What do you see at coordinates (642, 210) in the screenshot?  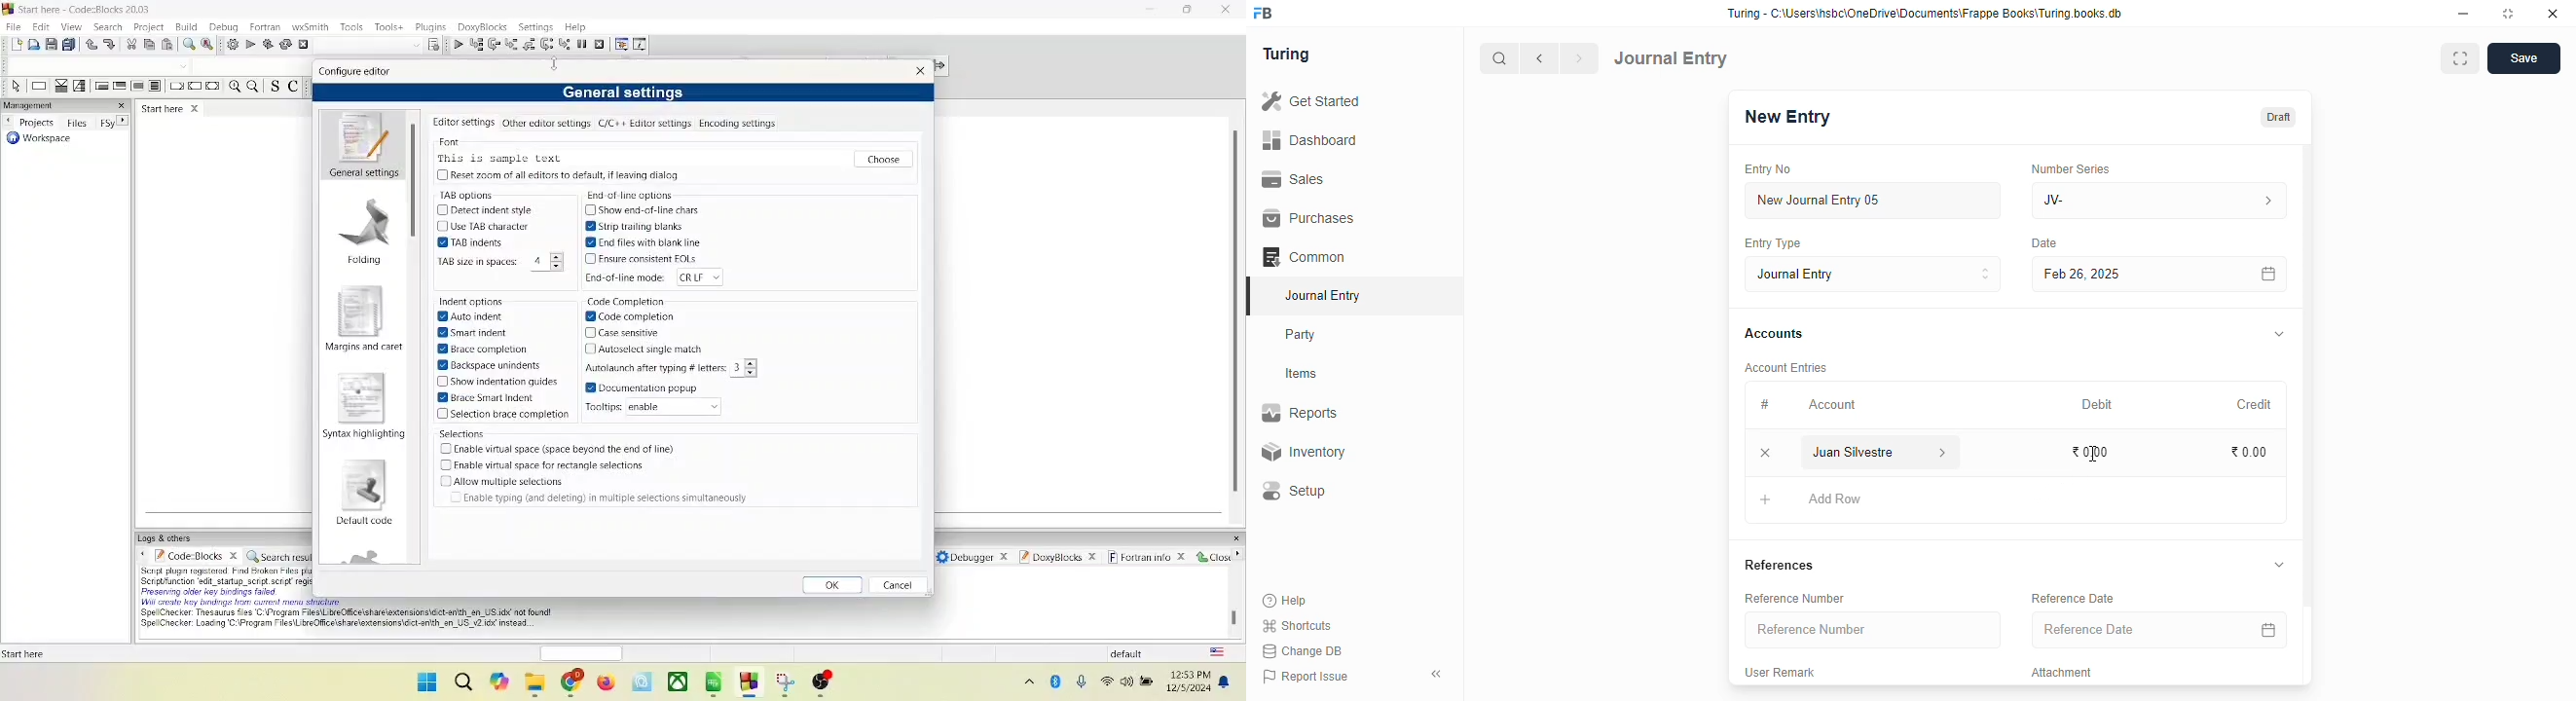 I see `show end of line chars` at bounding box center [642, 210].